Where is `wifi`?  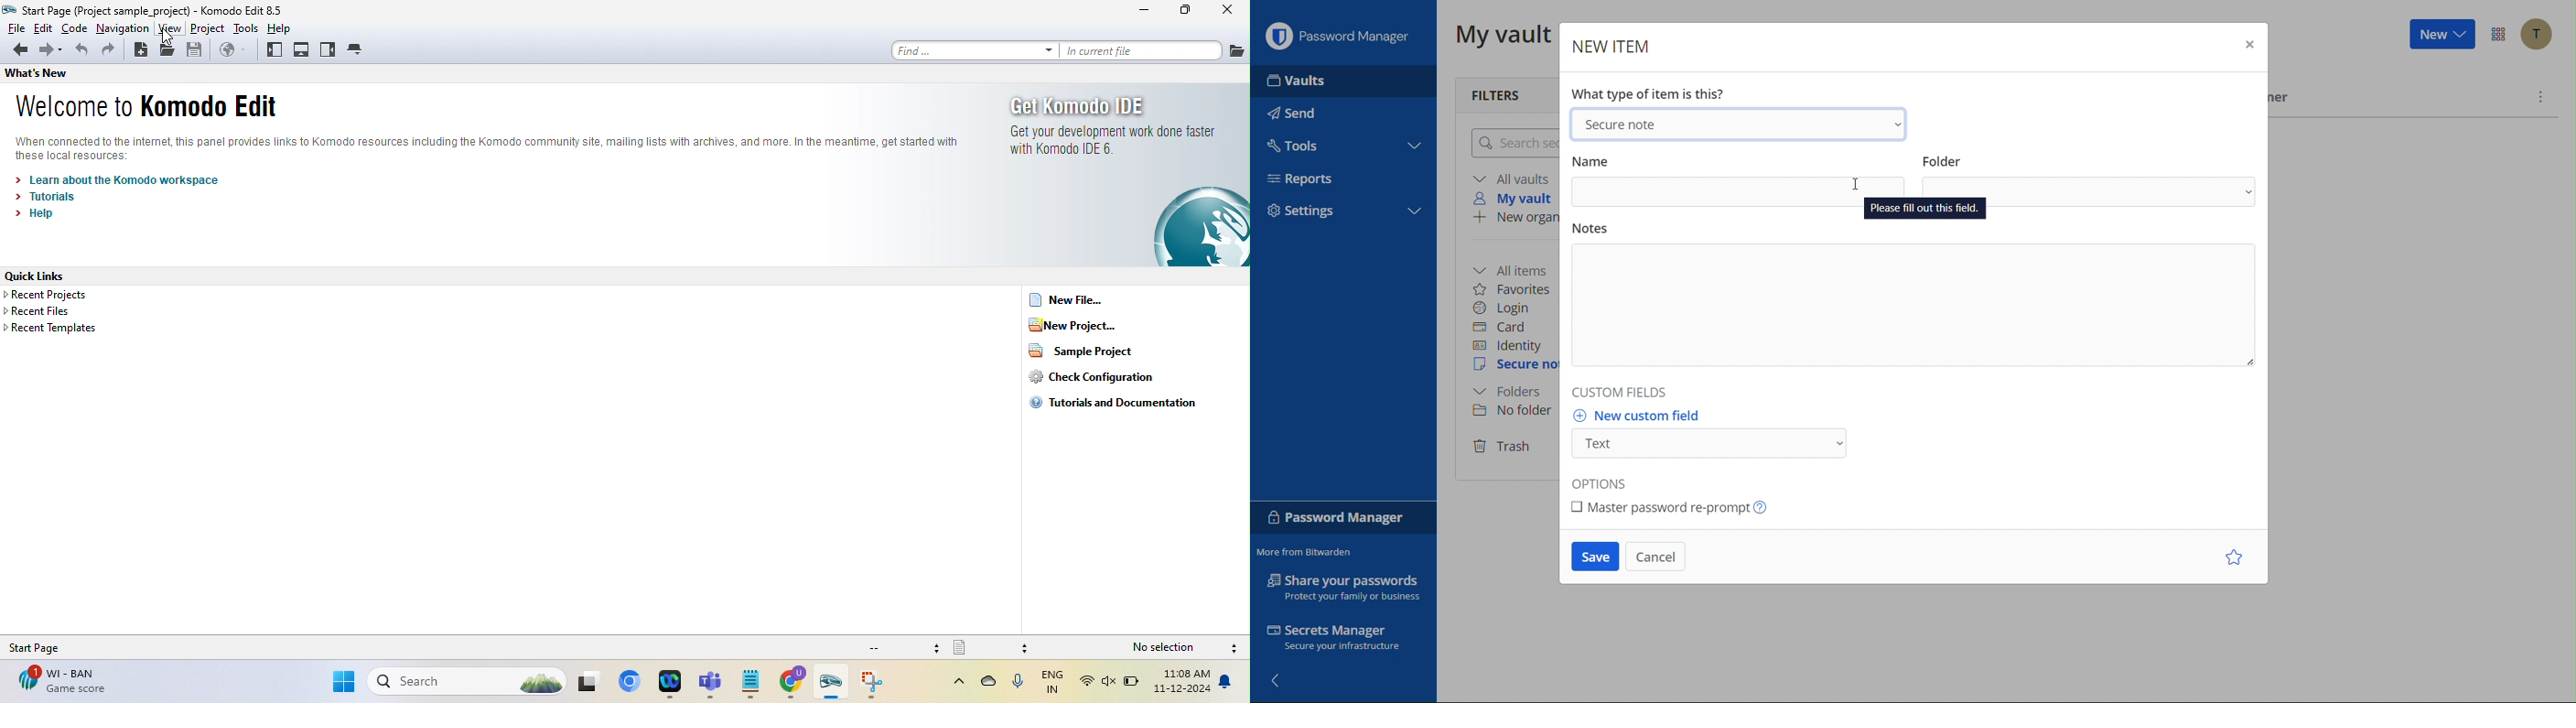 wifi is located at coordinates (1087, 683).